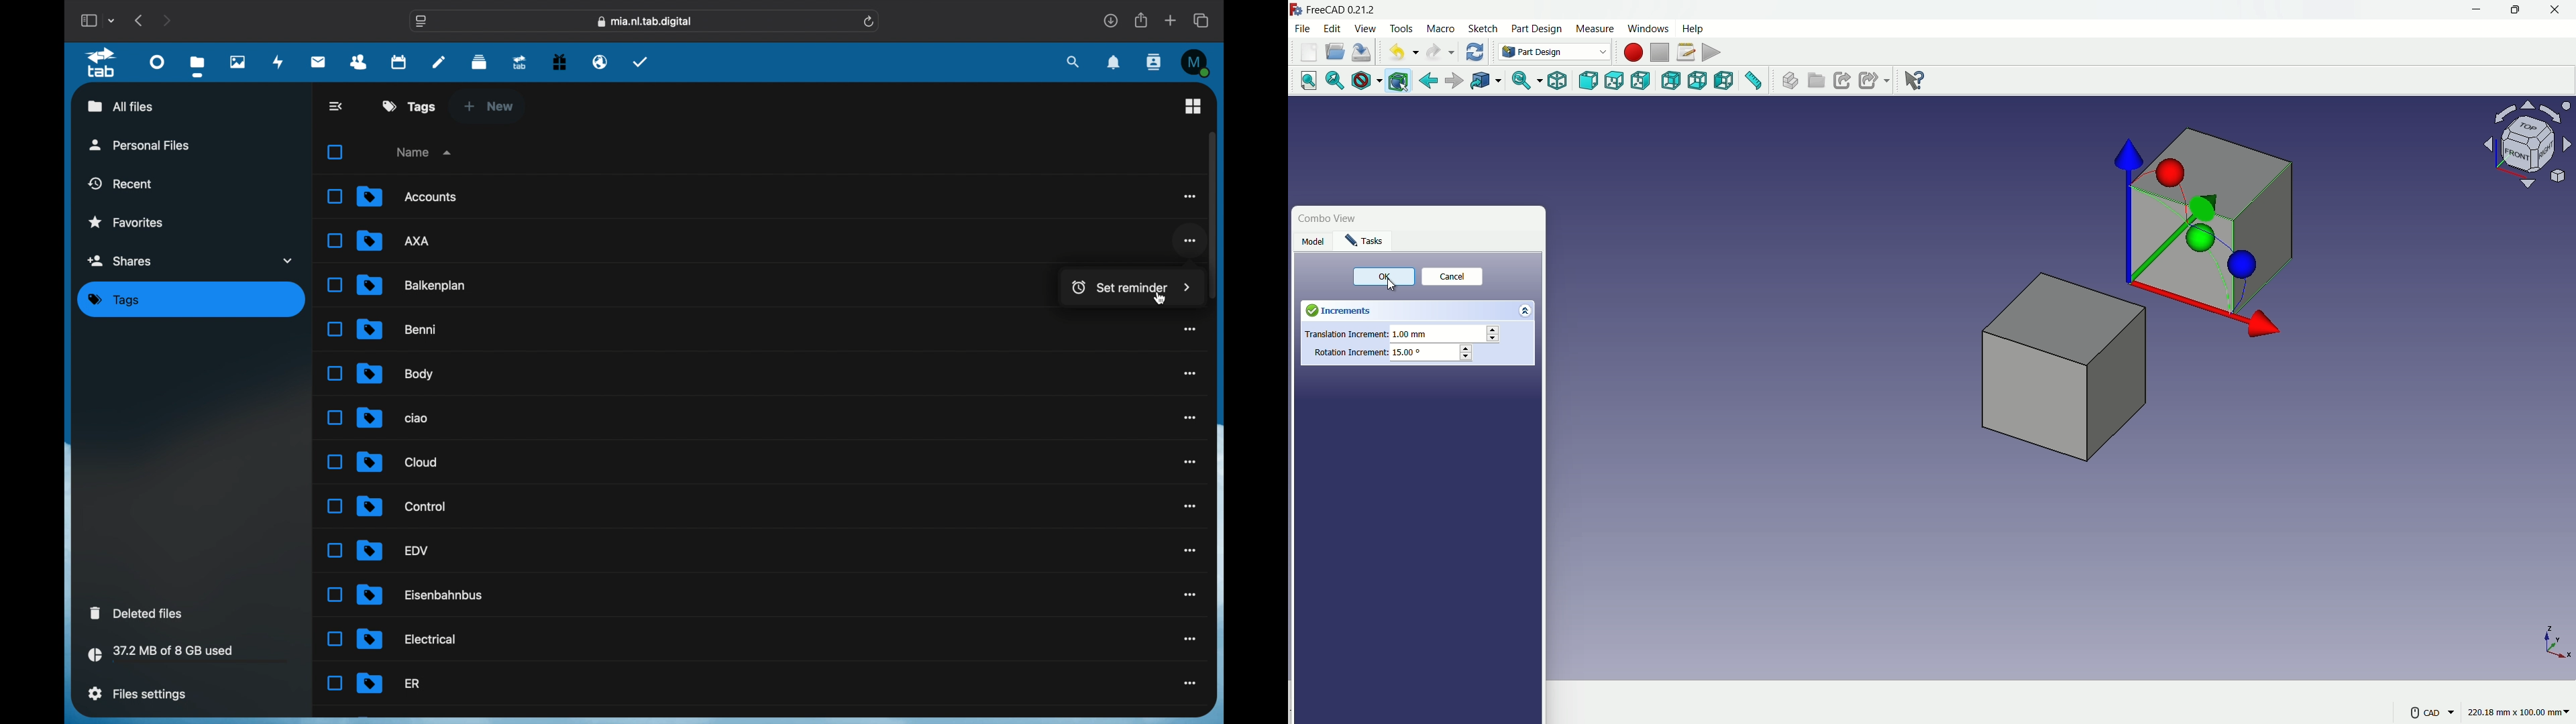 The image size is (2576, 728). What do you see at coordinates (121, 183) in the screenshot?
I see `recent` at bounding box center [121, 183].